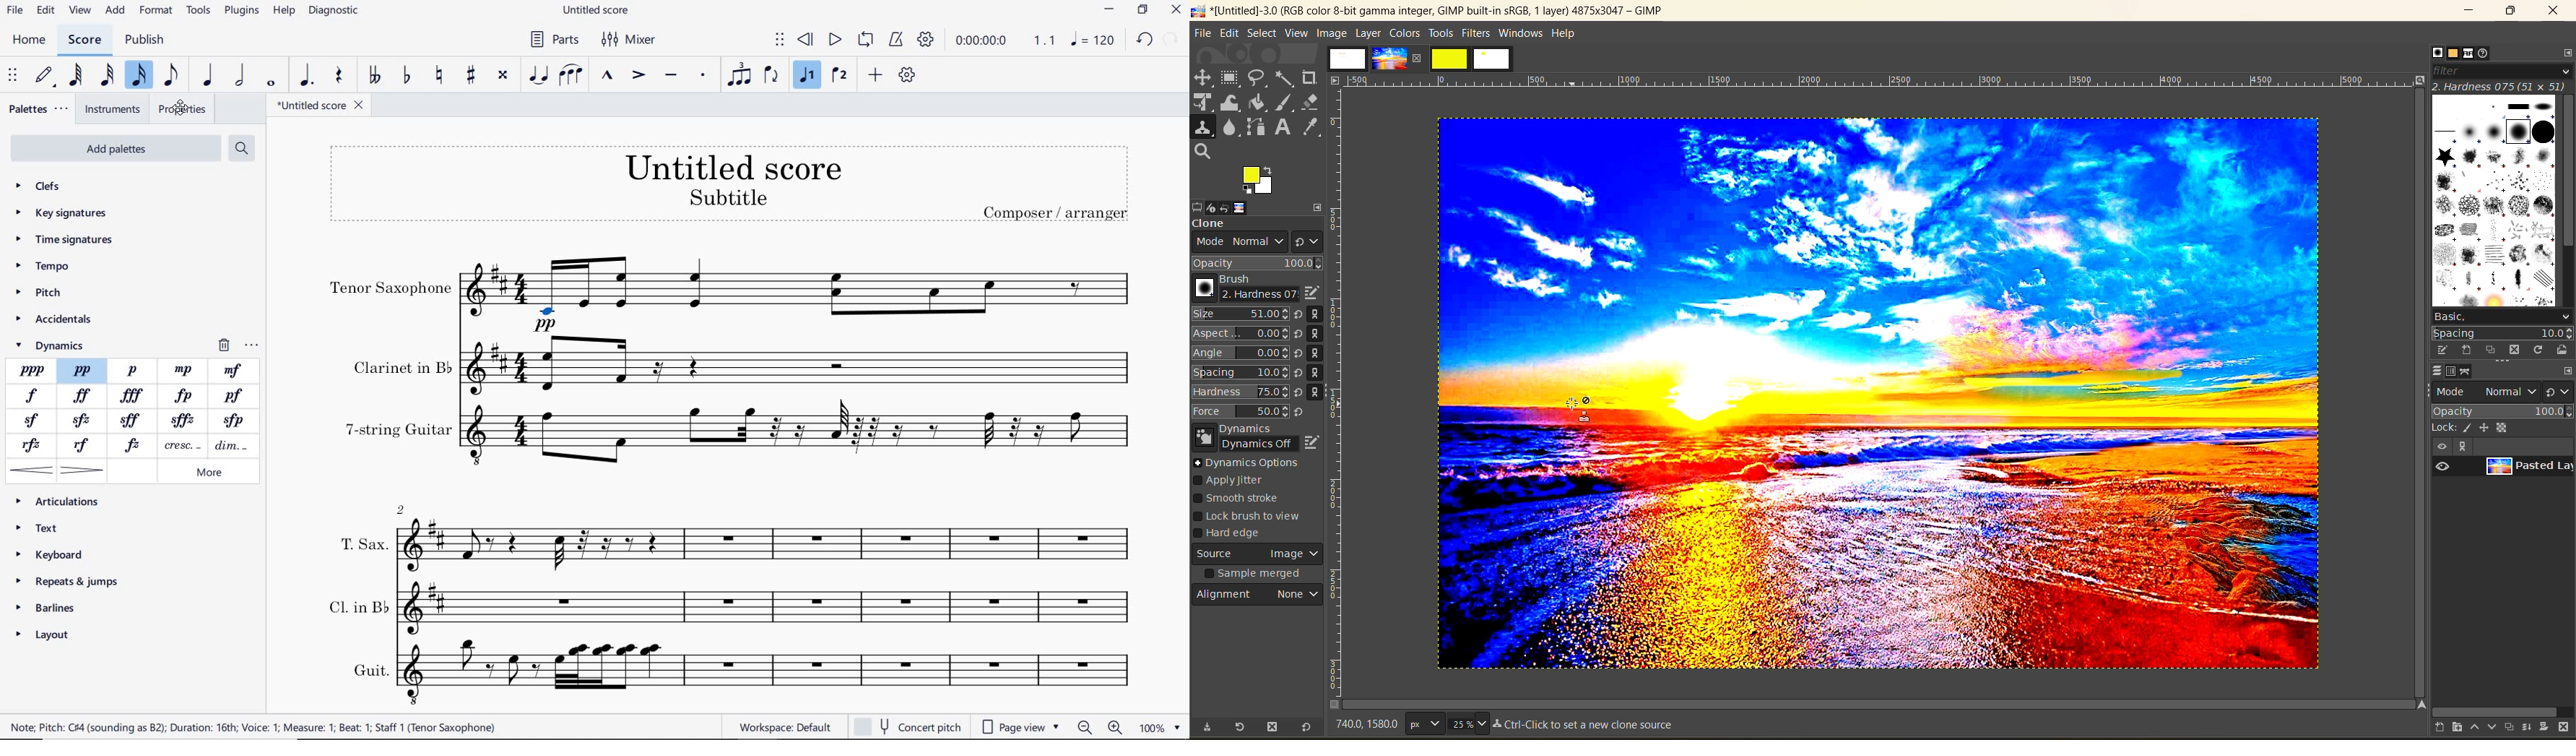 The width and height of the screenshot is (2576, 756). Describe the element at coordinates (2499, 86) in the screenshot. I see `hardness` at that location.